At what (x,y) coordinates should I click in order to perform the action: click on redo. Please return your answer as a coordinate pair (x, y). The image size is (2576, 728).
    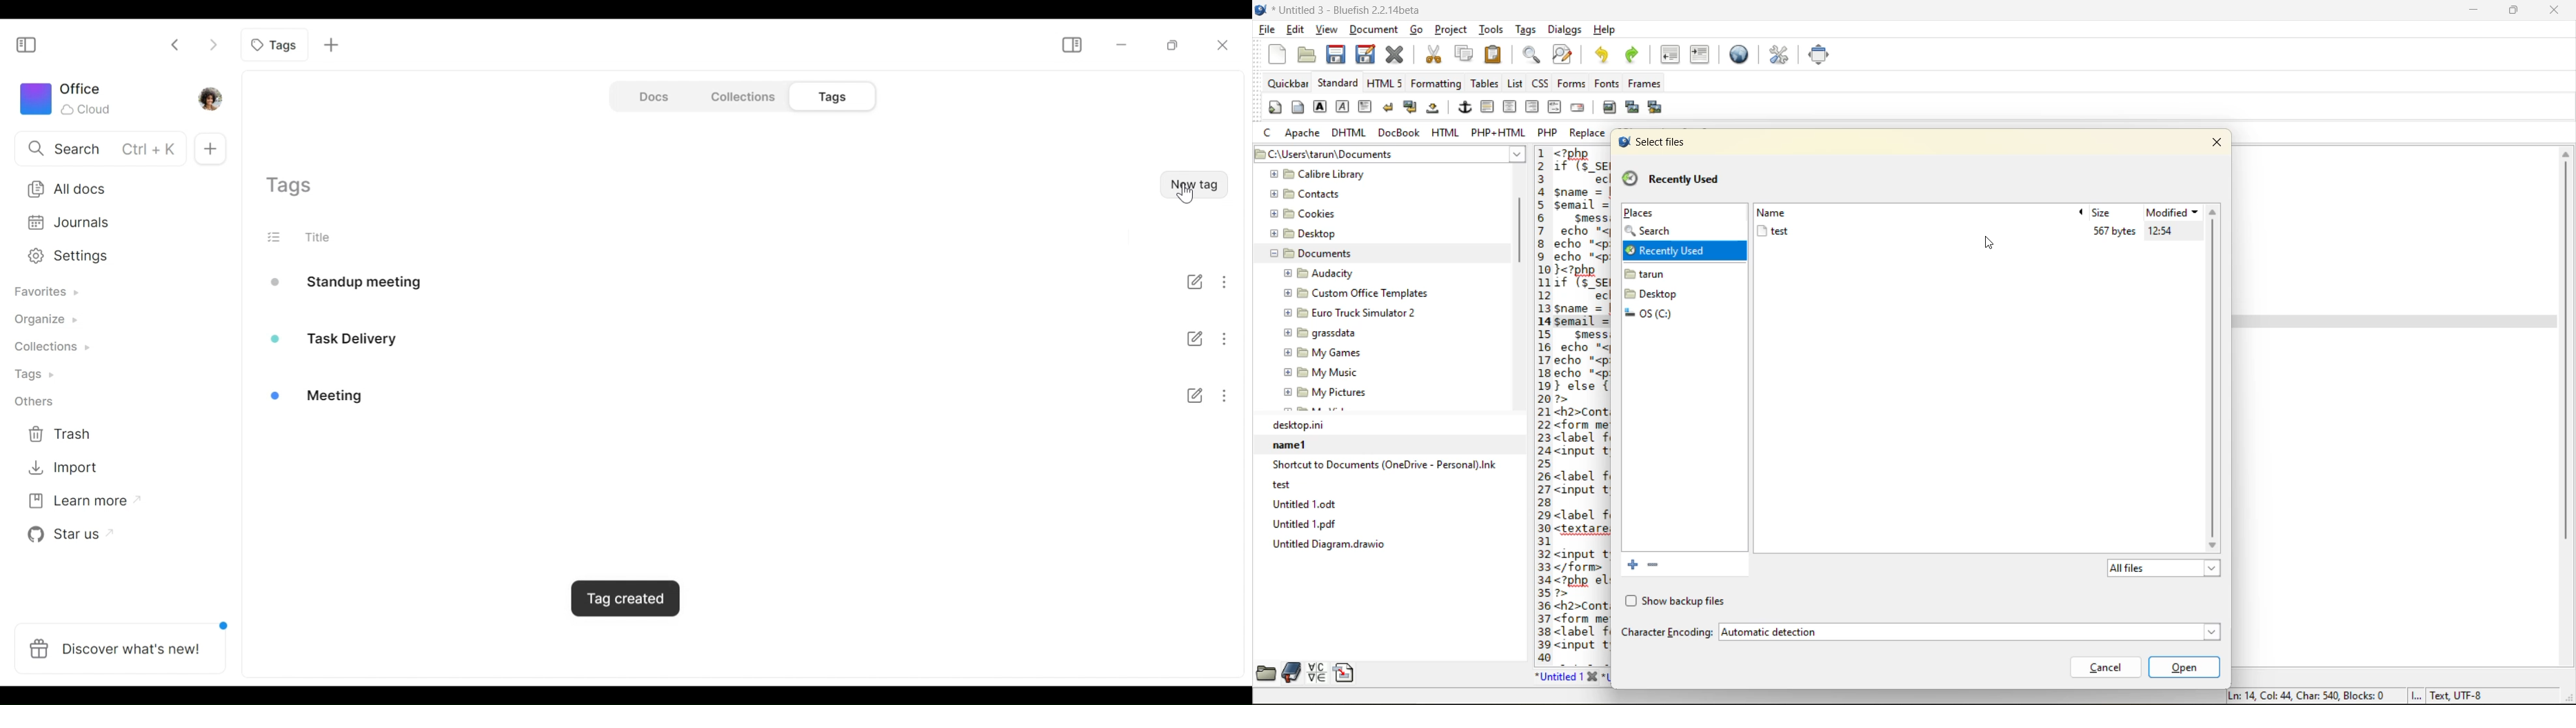
    Looking at the image, I should click on (1635, 54).